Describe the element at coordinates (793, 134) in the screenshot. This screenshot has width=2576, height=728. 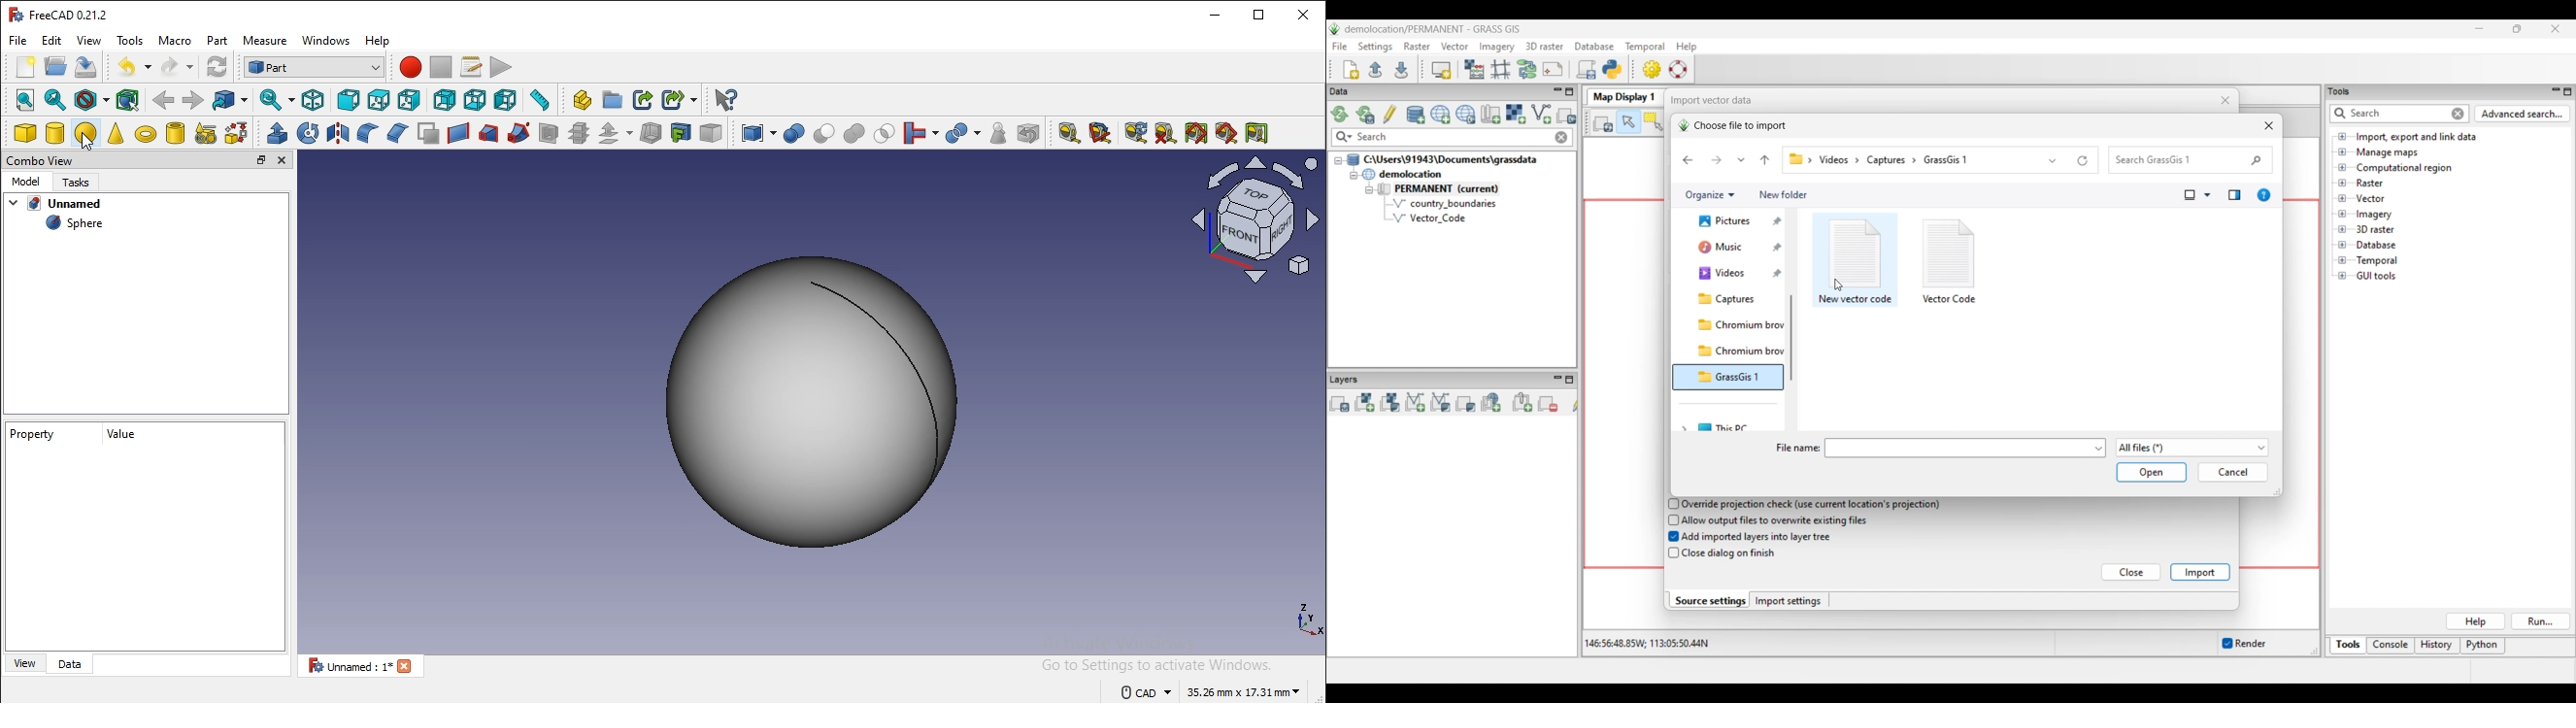
I see `boolean` at that location.